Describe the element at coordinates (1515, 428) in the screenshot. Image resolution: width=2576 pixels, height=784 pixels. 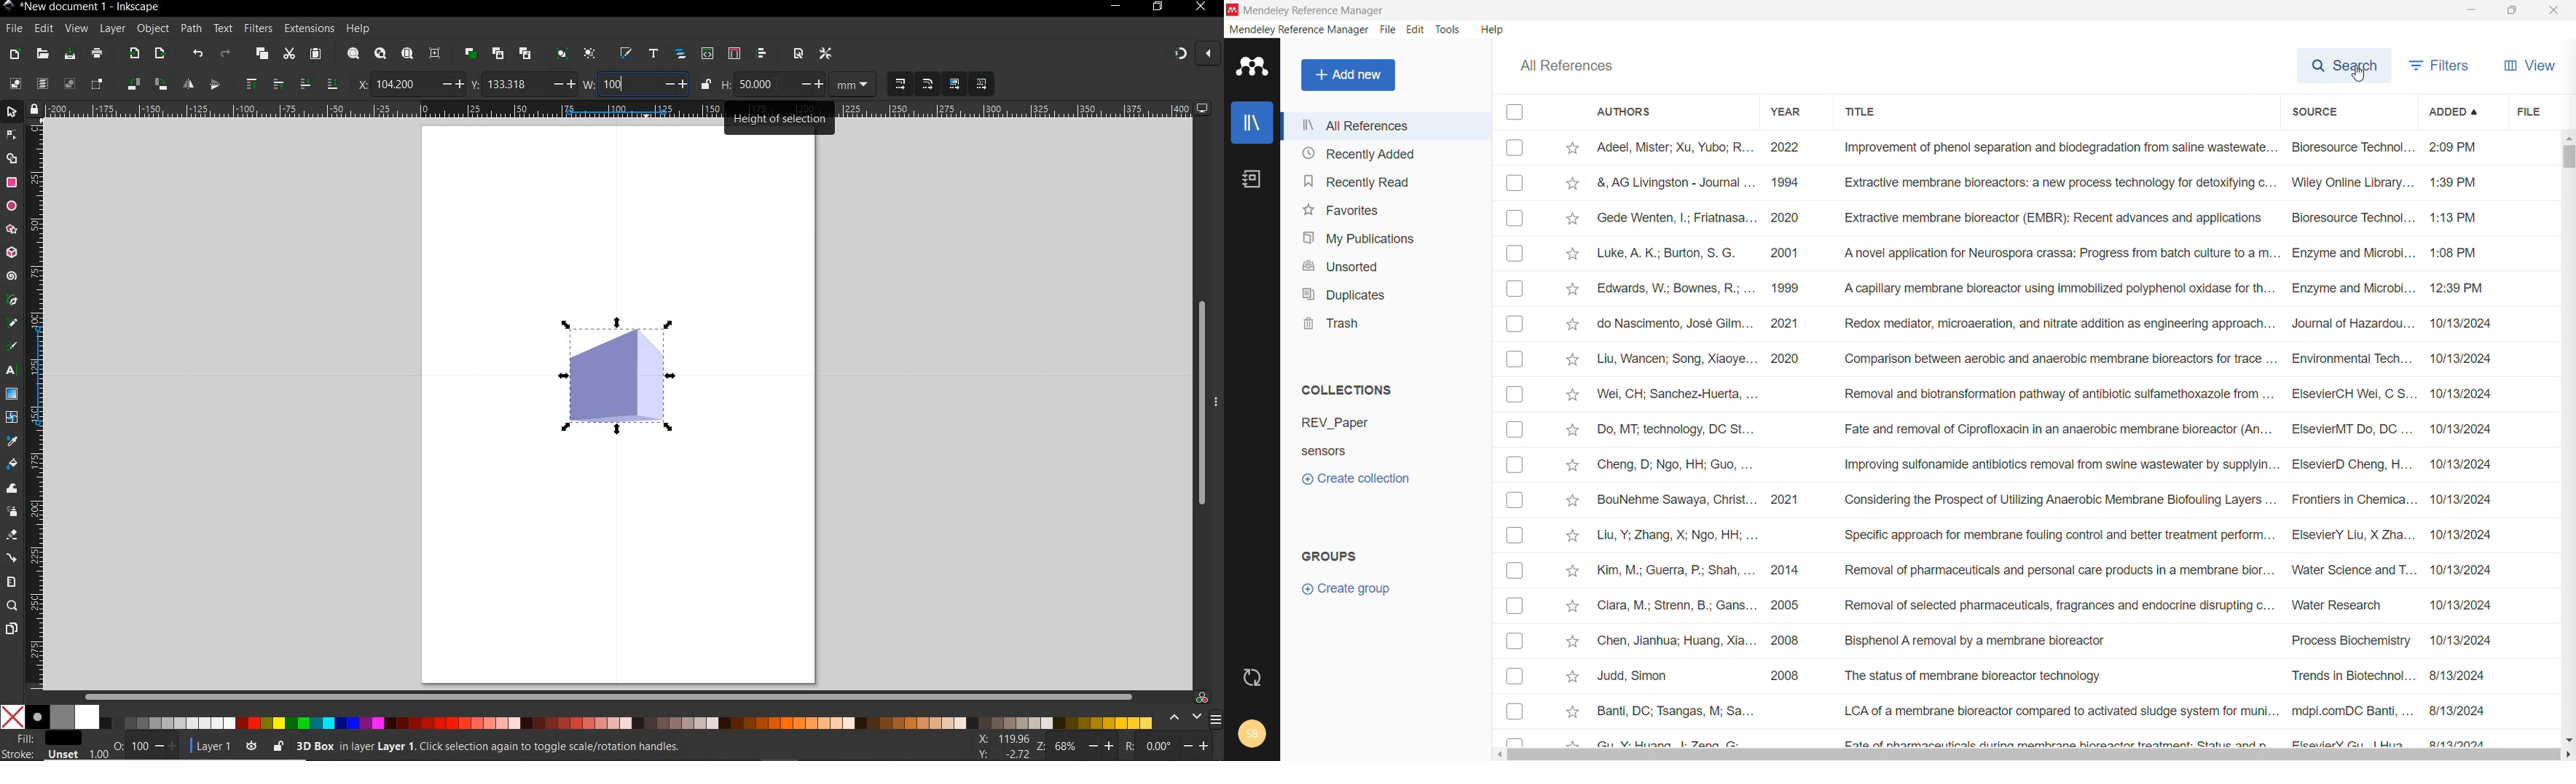
I see `Checkbox` at that location.